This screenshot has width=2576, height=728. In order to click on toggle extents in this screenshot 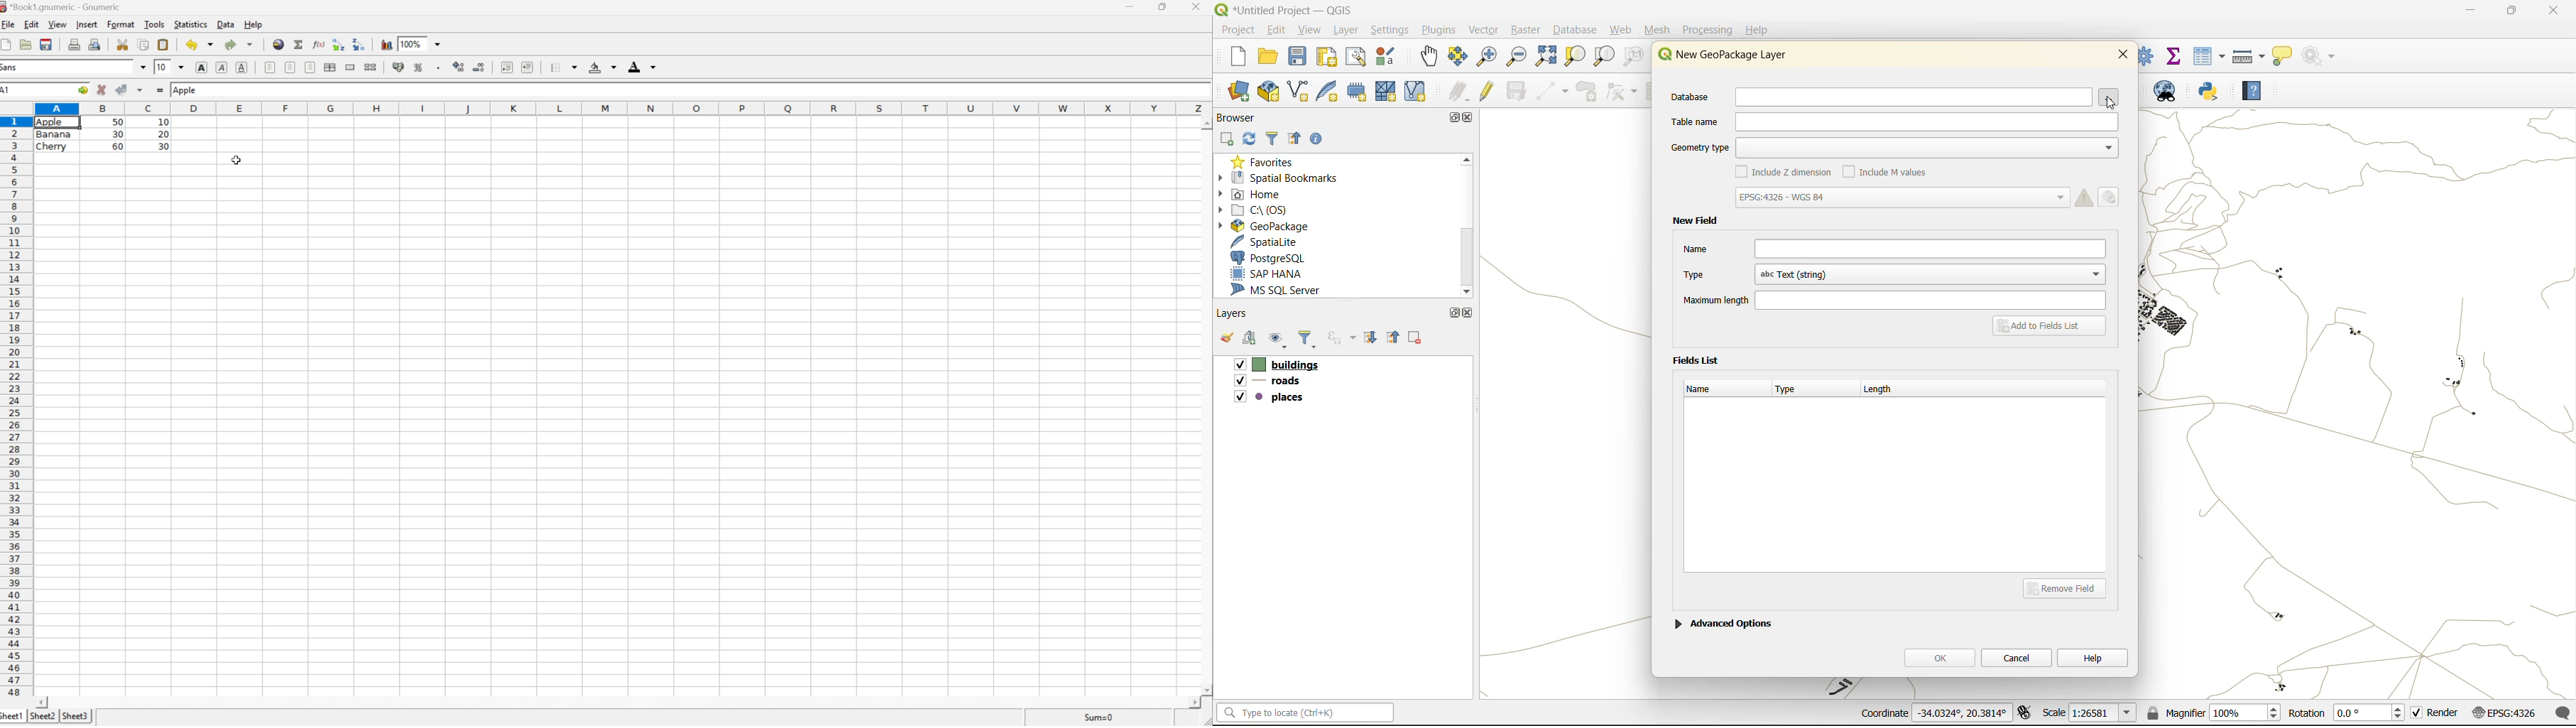, I will do `click(2026, 714)`.